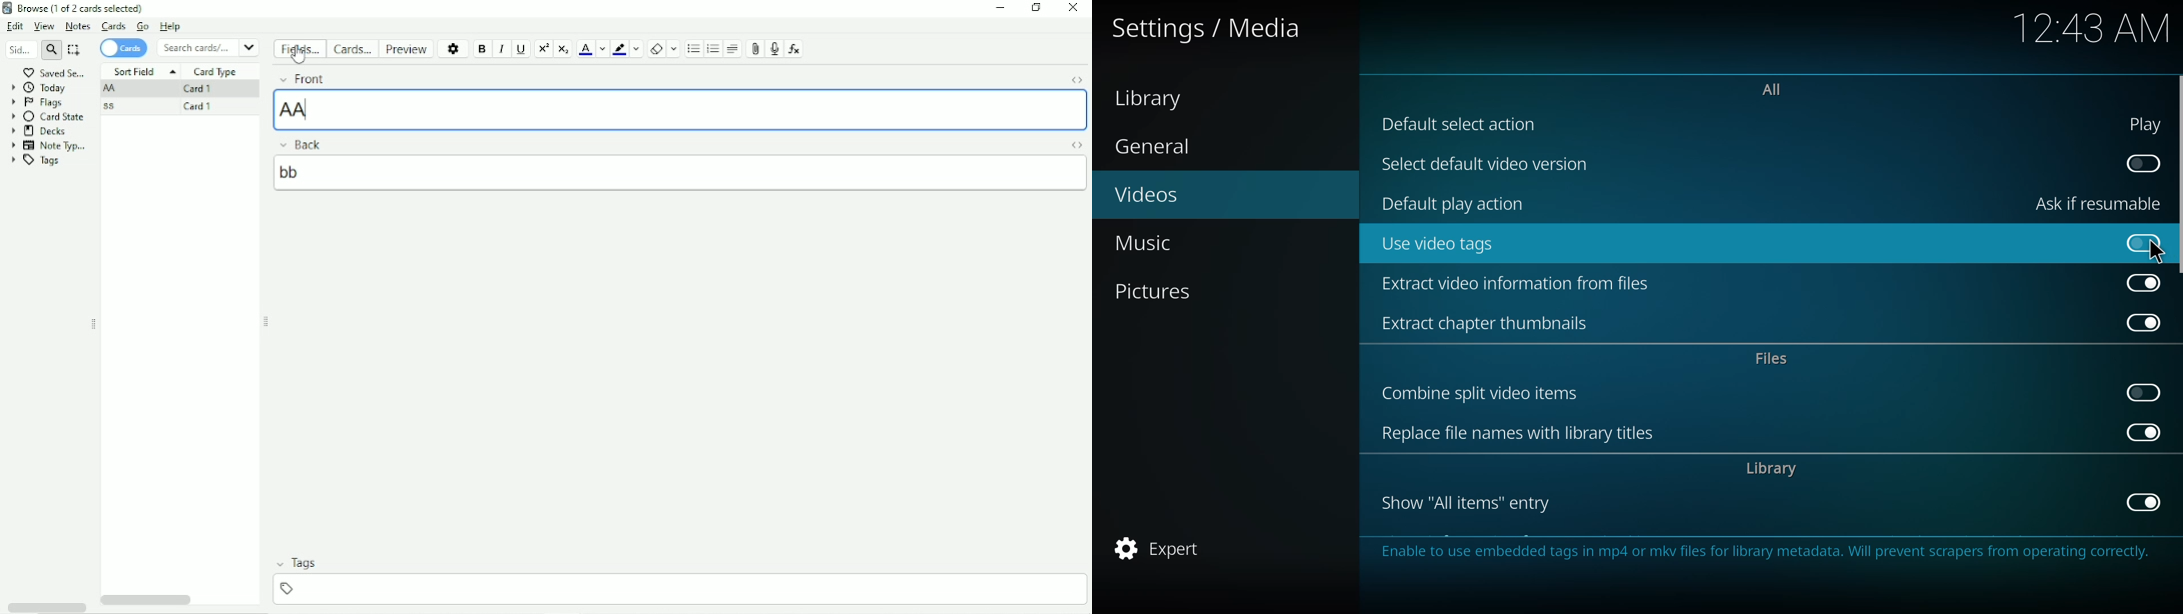 The image size is (2184, 616). Describe the element at coordinates (680, 109) in the screenshot. I see `AA` at that location.